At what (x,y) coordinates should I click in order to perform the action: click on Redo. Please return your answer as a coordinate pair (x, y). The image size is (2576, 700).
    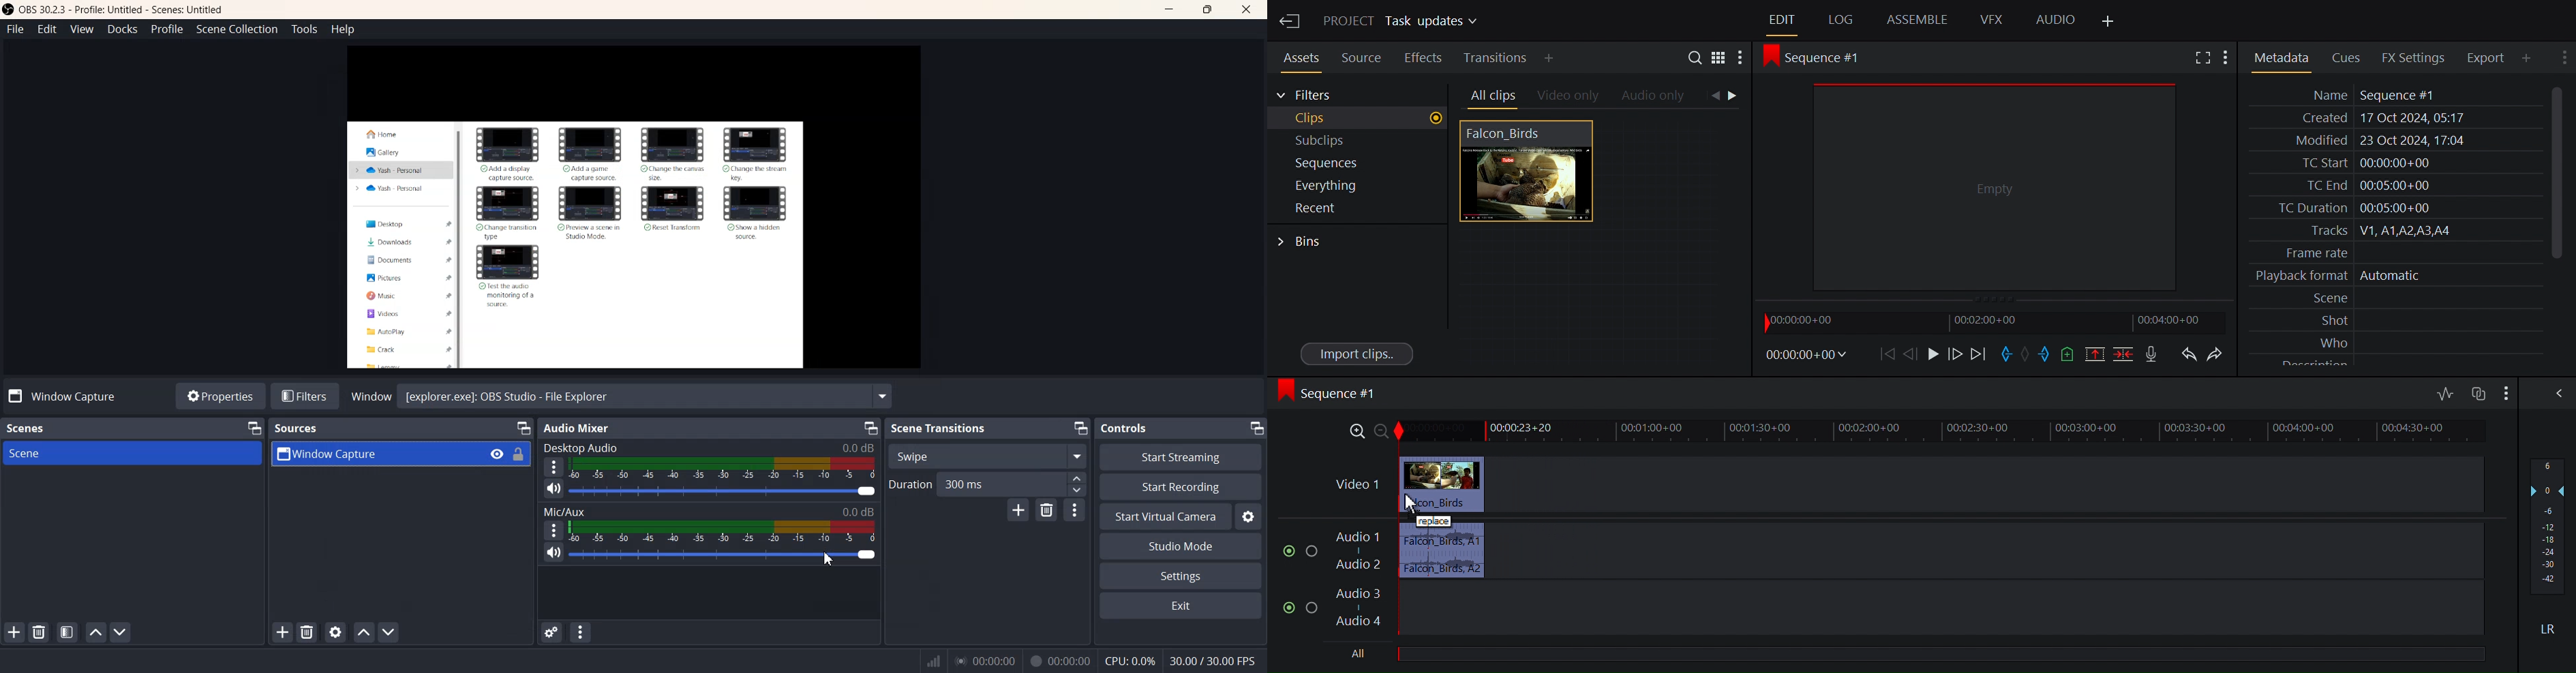
    Looking at the image, I should click on (2219, 354).